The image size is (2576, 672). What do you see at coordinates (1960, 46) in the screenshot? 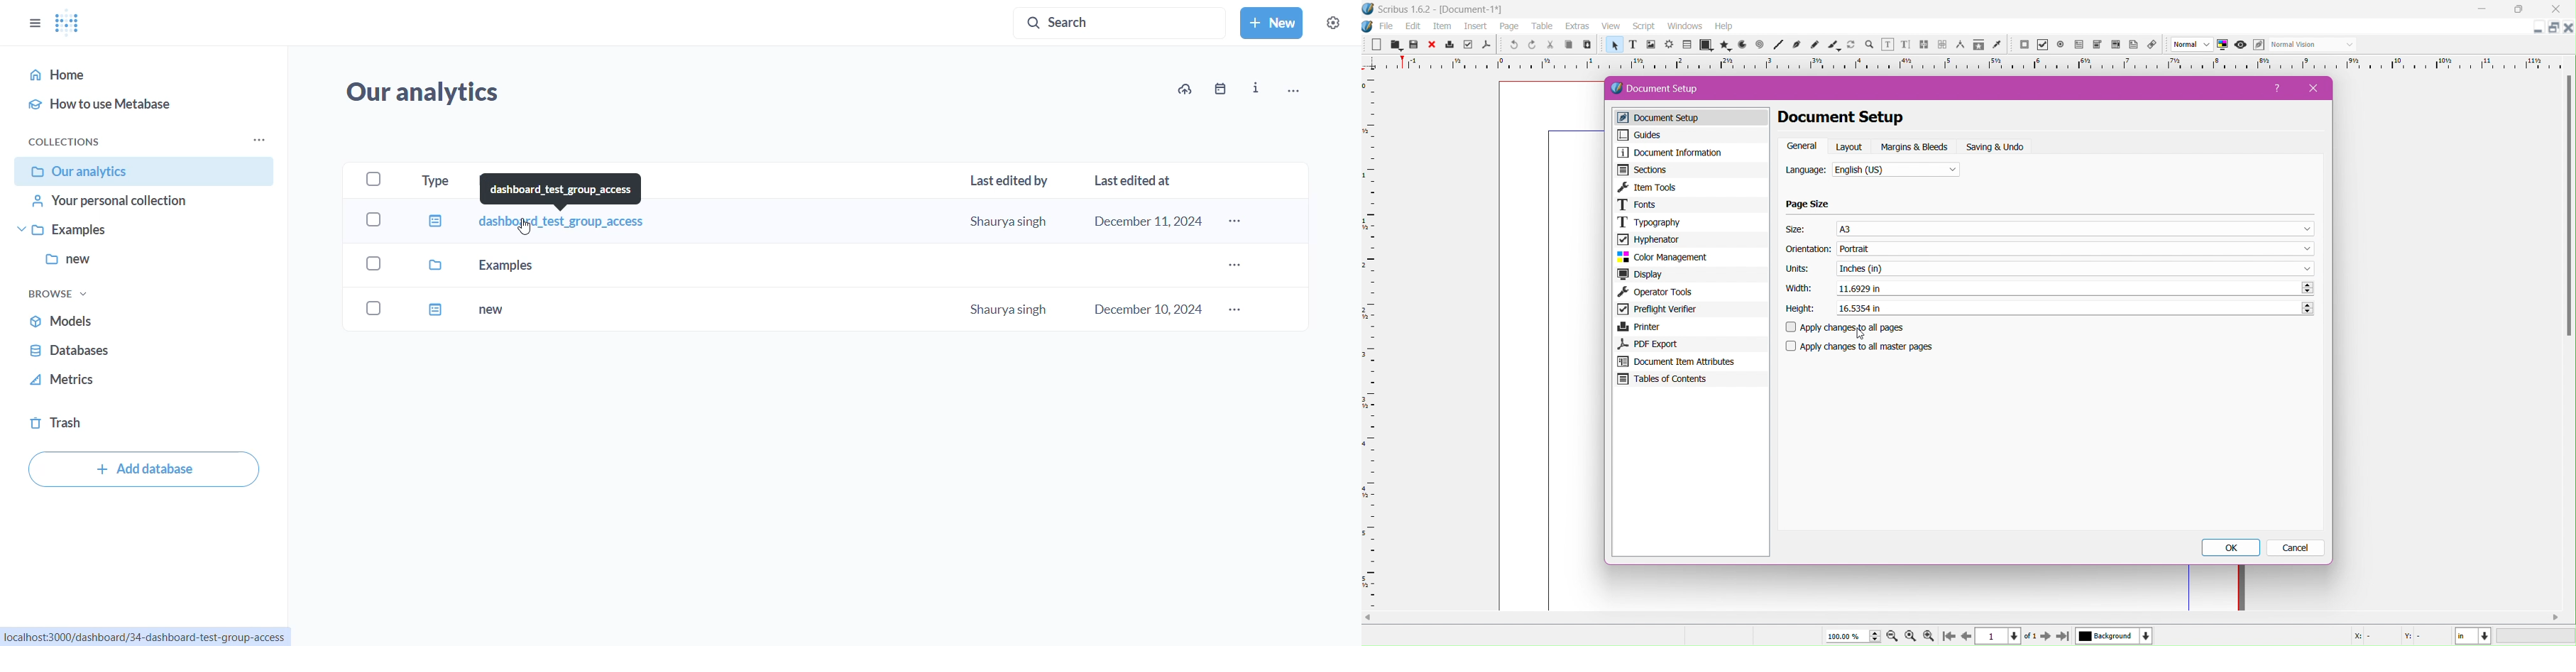
I see `measurements` at bounding box center [1960, 46].